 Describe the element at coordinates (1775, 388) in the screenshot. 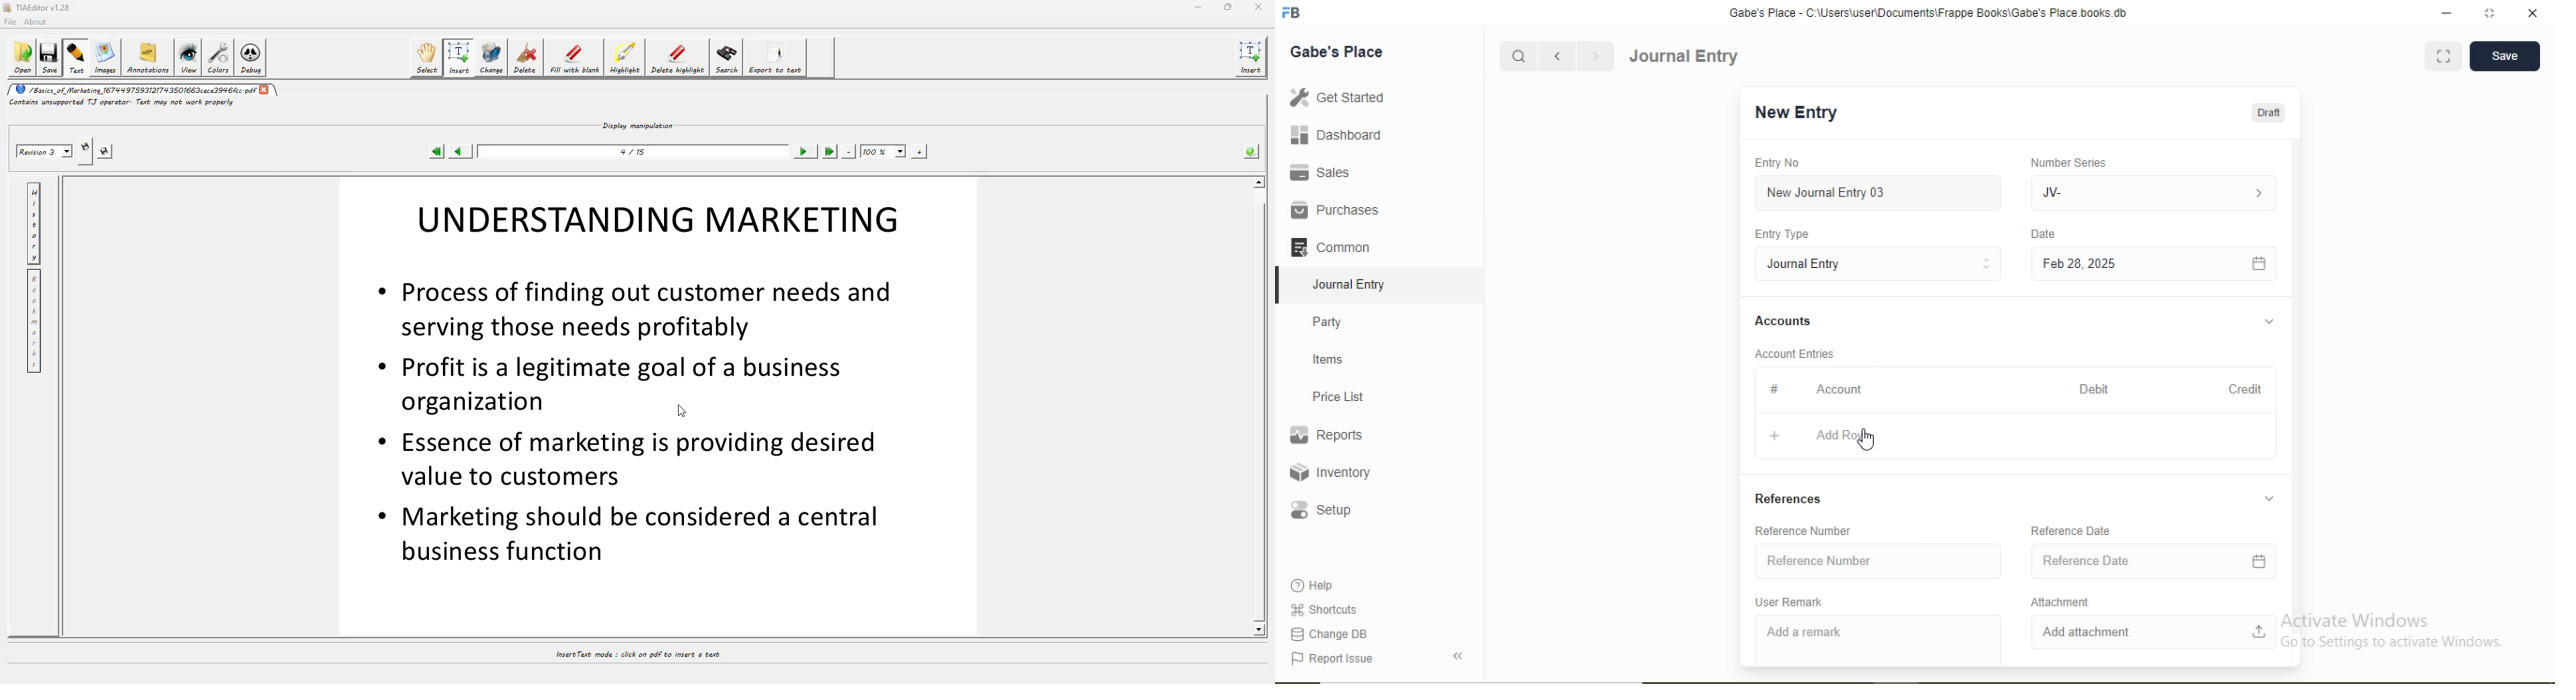

I see `#` at that location.